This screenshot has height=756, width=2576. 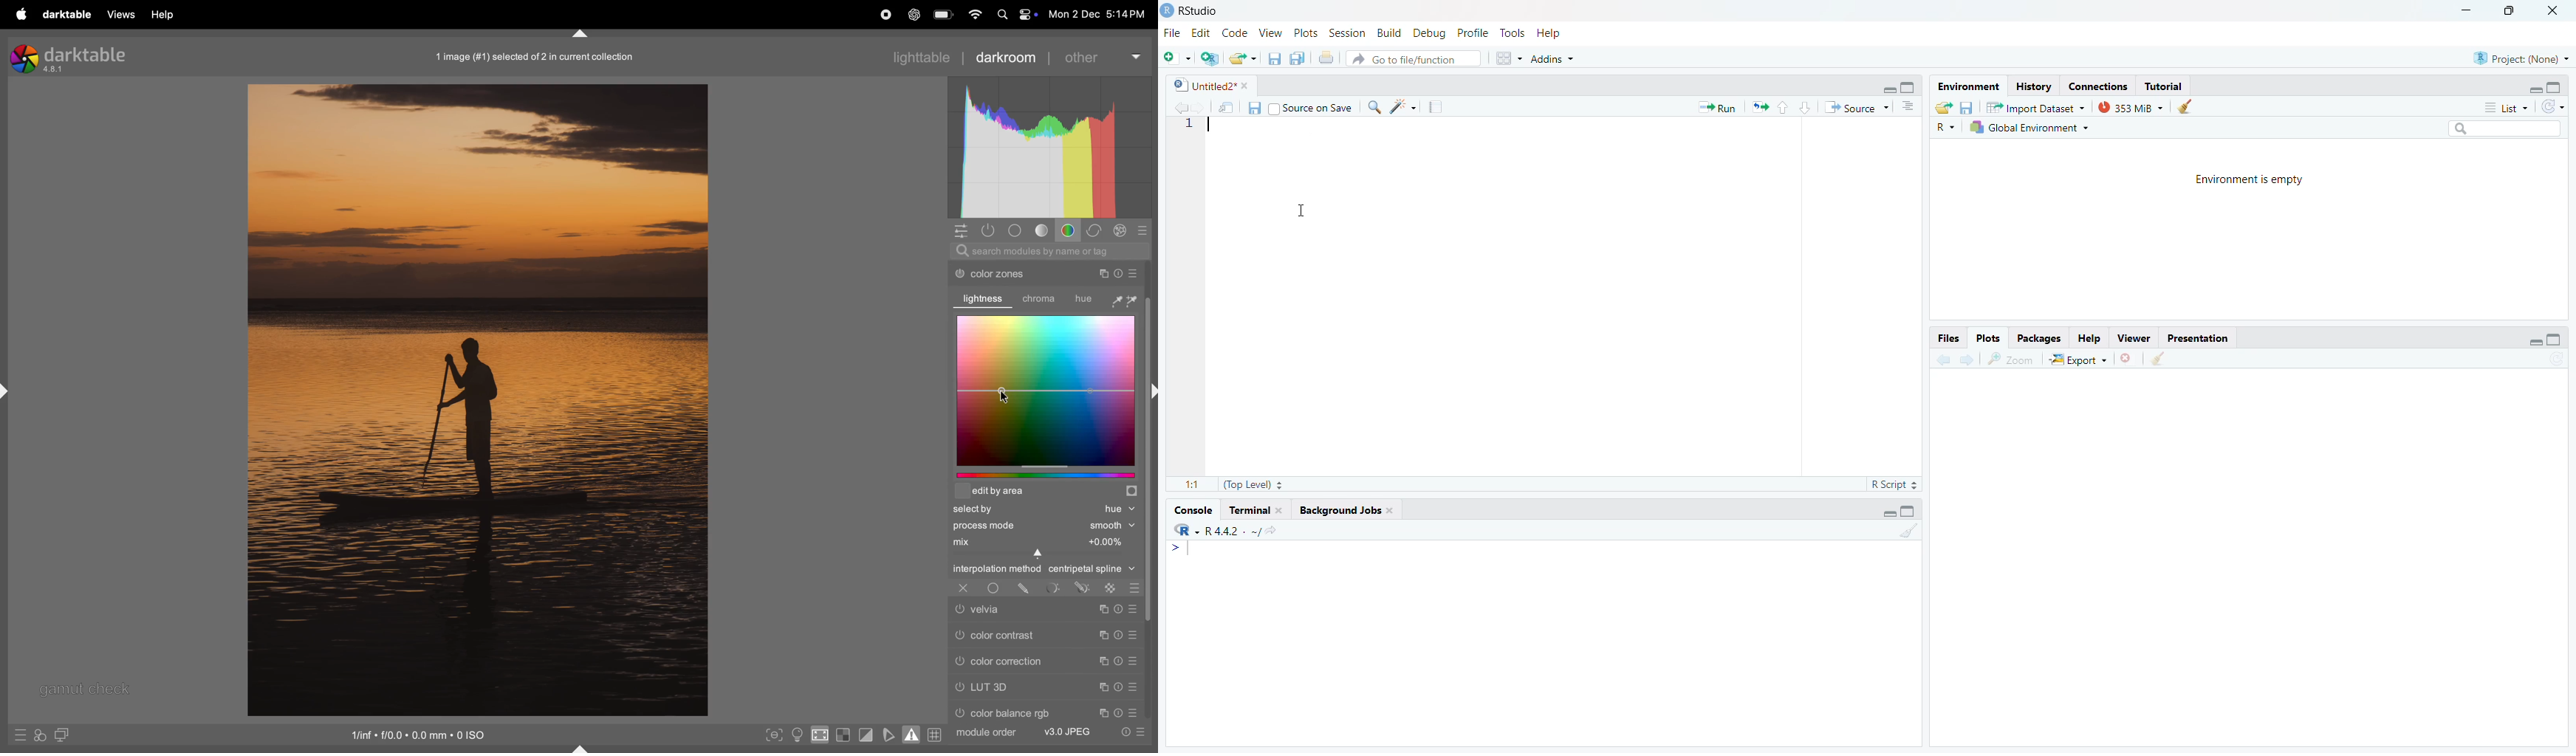 What do you see at coordinates (1182, 554) in the screenshot?
I see `typing cursor` at bounding box center [1182, 554].